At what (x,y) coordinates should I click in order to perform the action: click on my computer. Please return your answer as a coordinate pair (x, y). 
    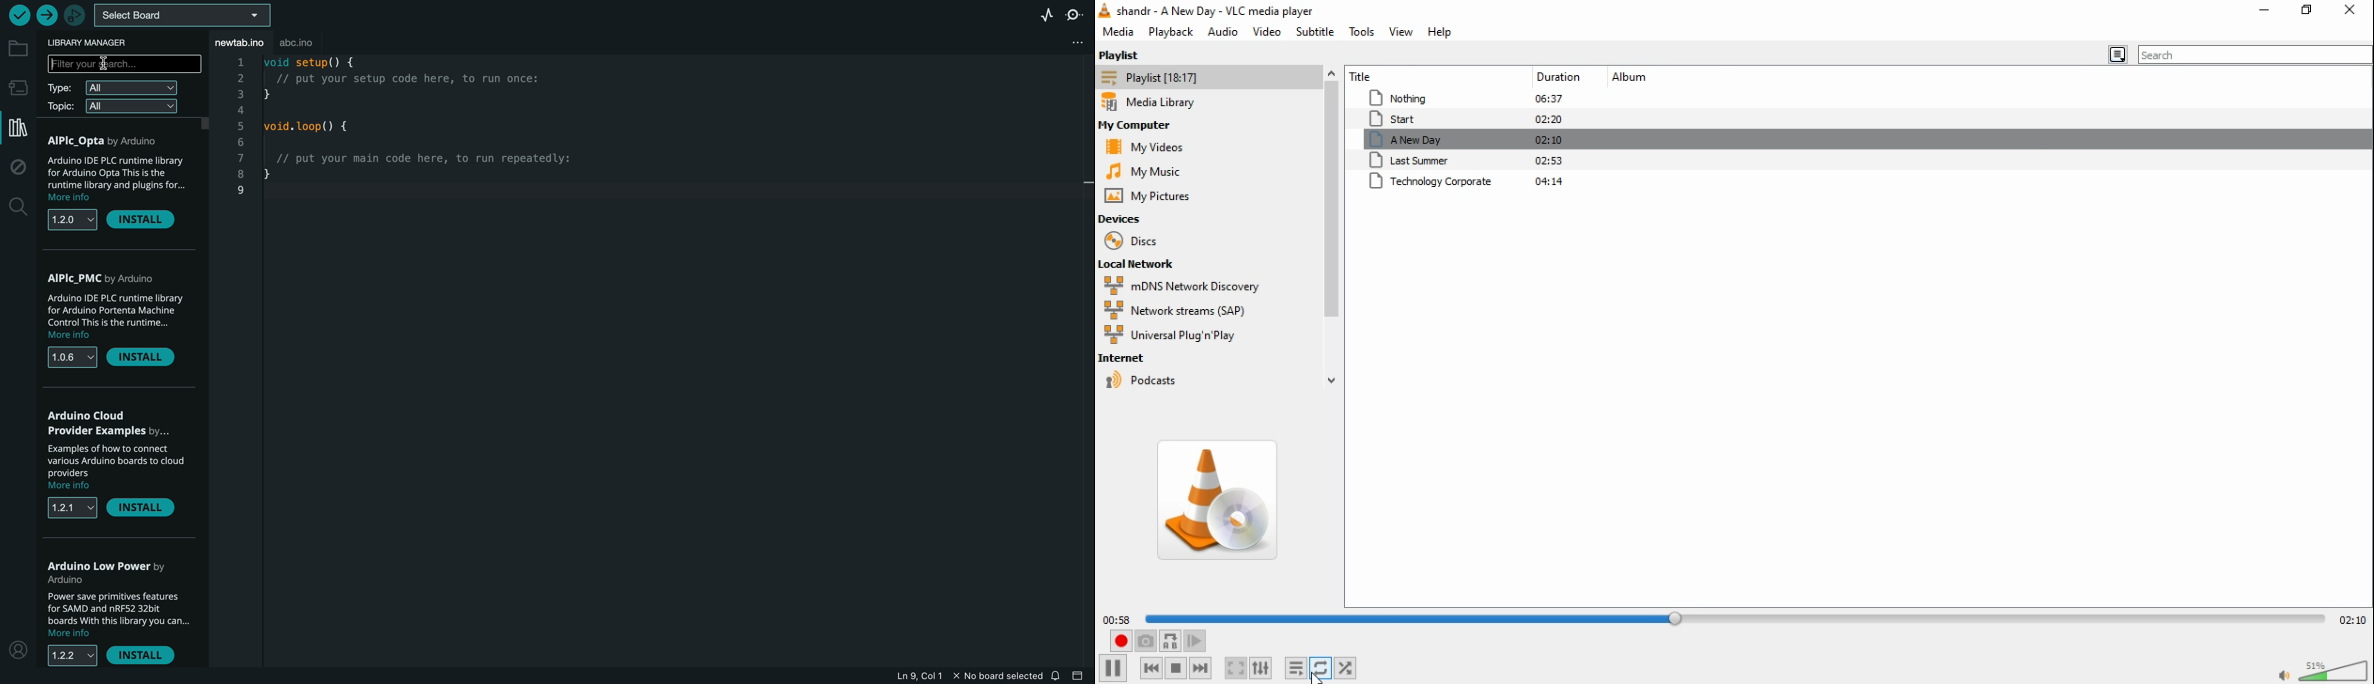
    Looking at the image, I should click on (1139, 125).